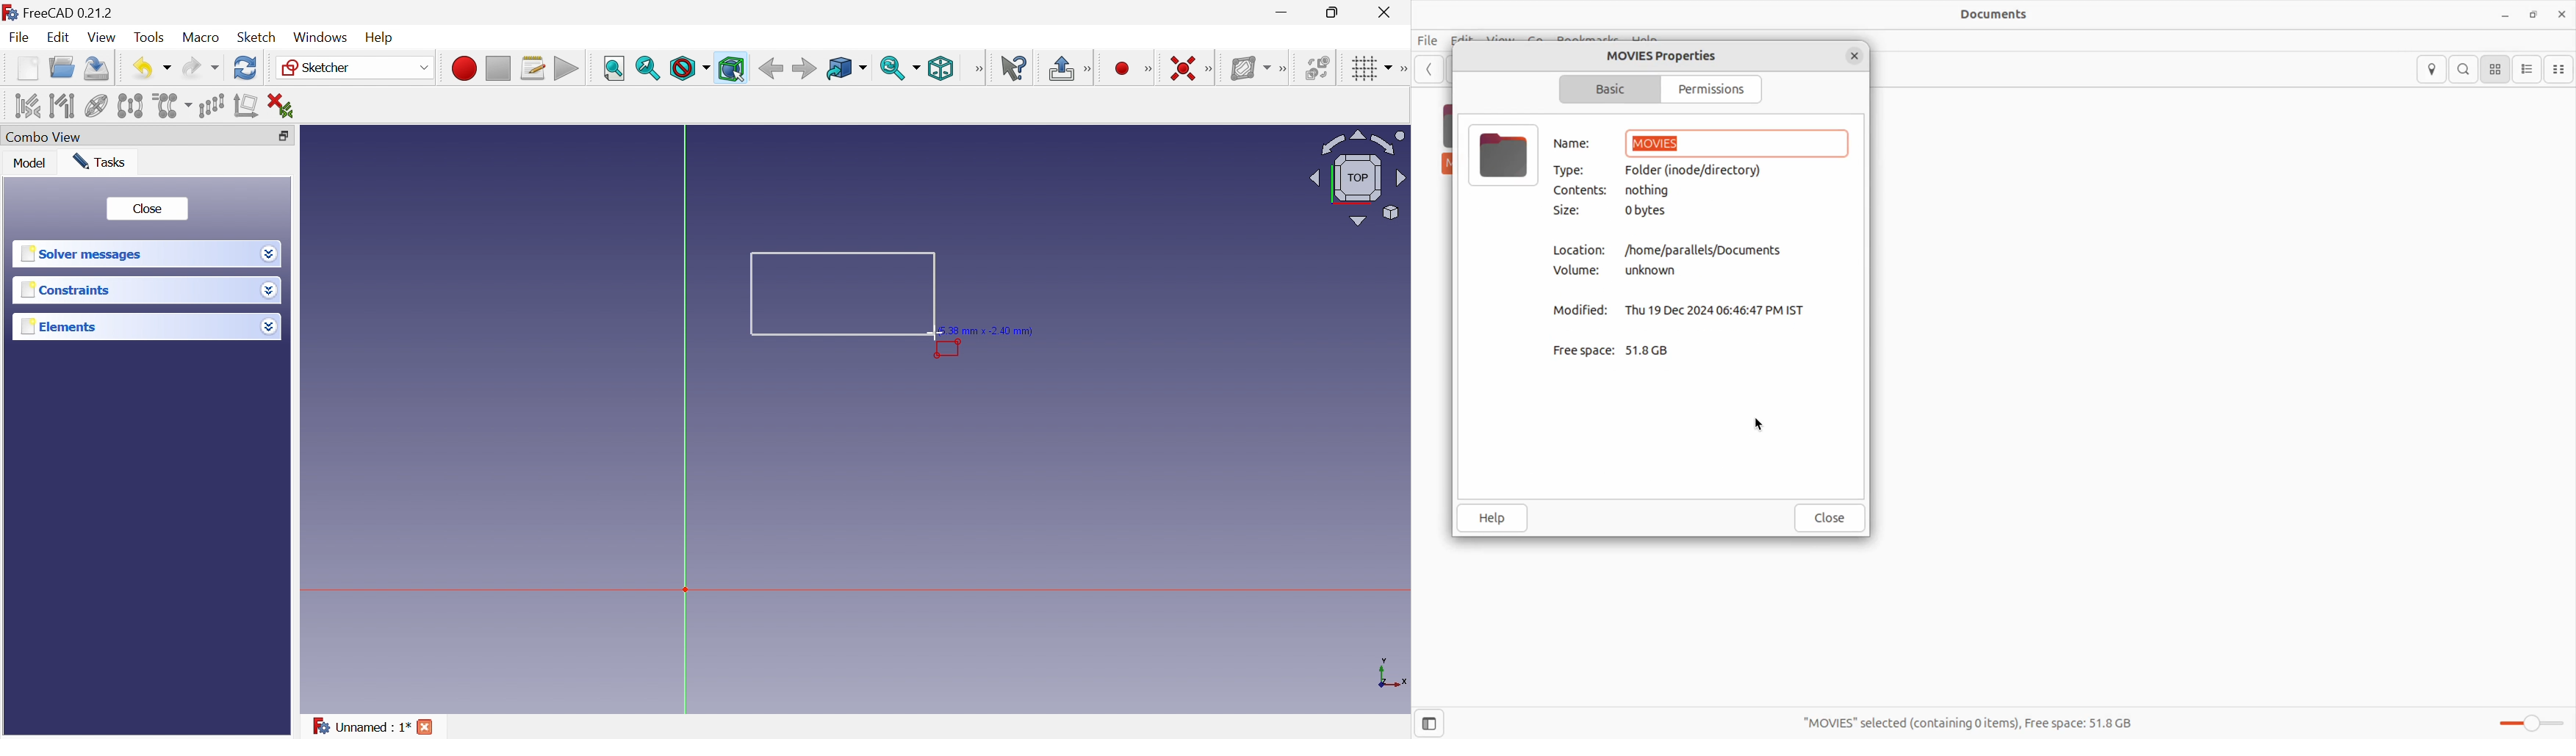 The image size is (2576, 756). I want to click on Type:, so click(1578, 171).